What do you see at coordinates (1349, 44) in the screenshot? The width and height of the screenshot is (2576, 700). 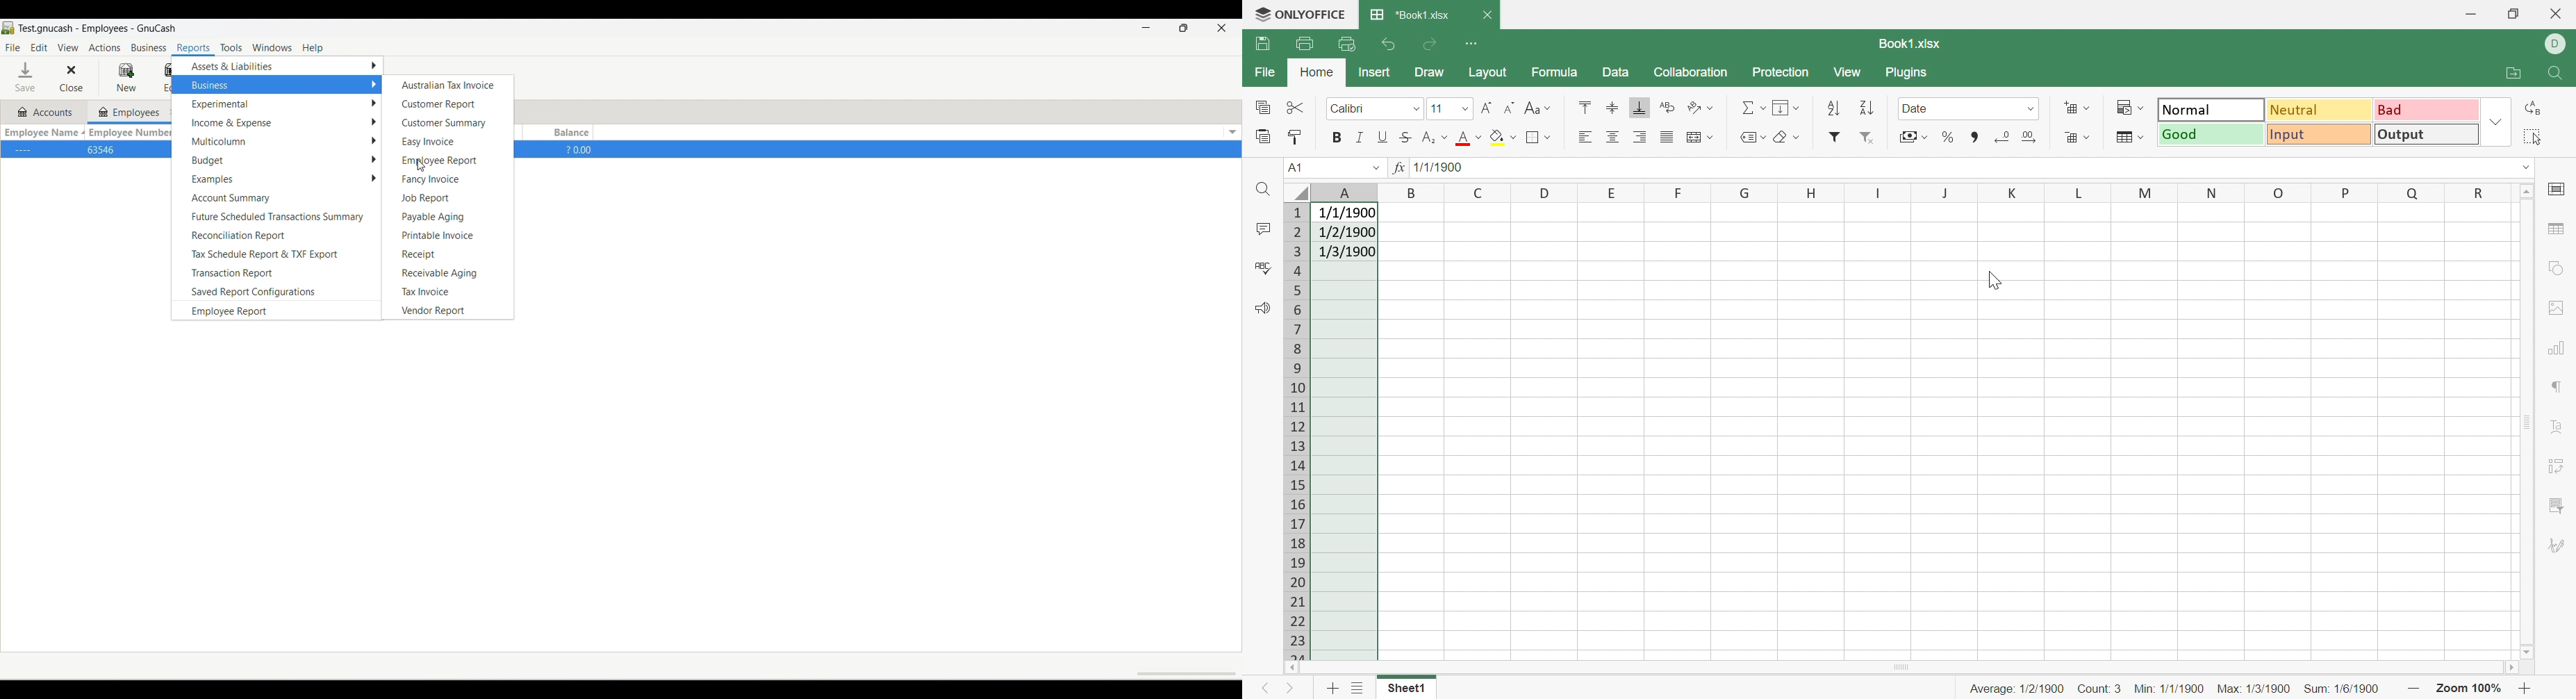 I see `Quick print` at bounding box center [1349, 44].